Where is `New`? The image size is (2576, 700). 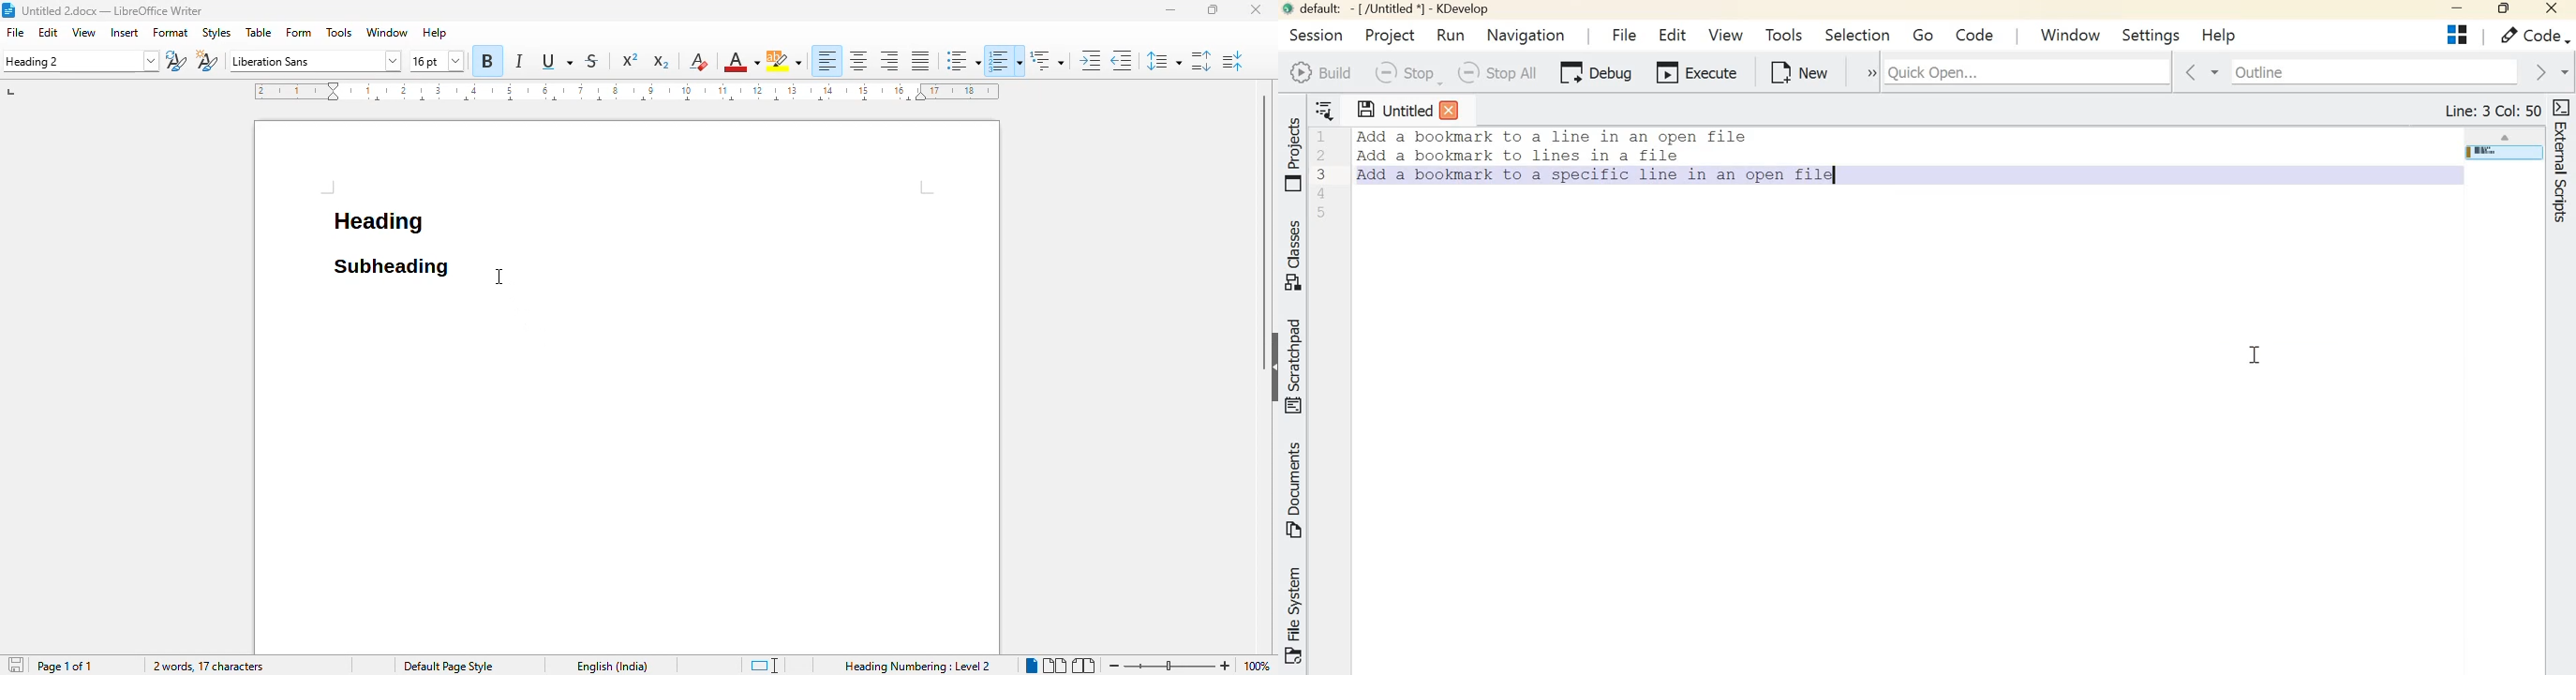
New is located at coordinates (1797, 70).